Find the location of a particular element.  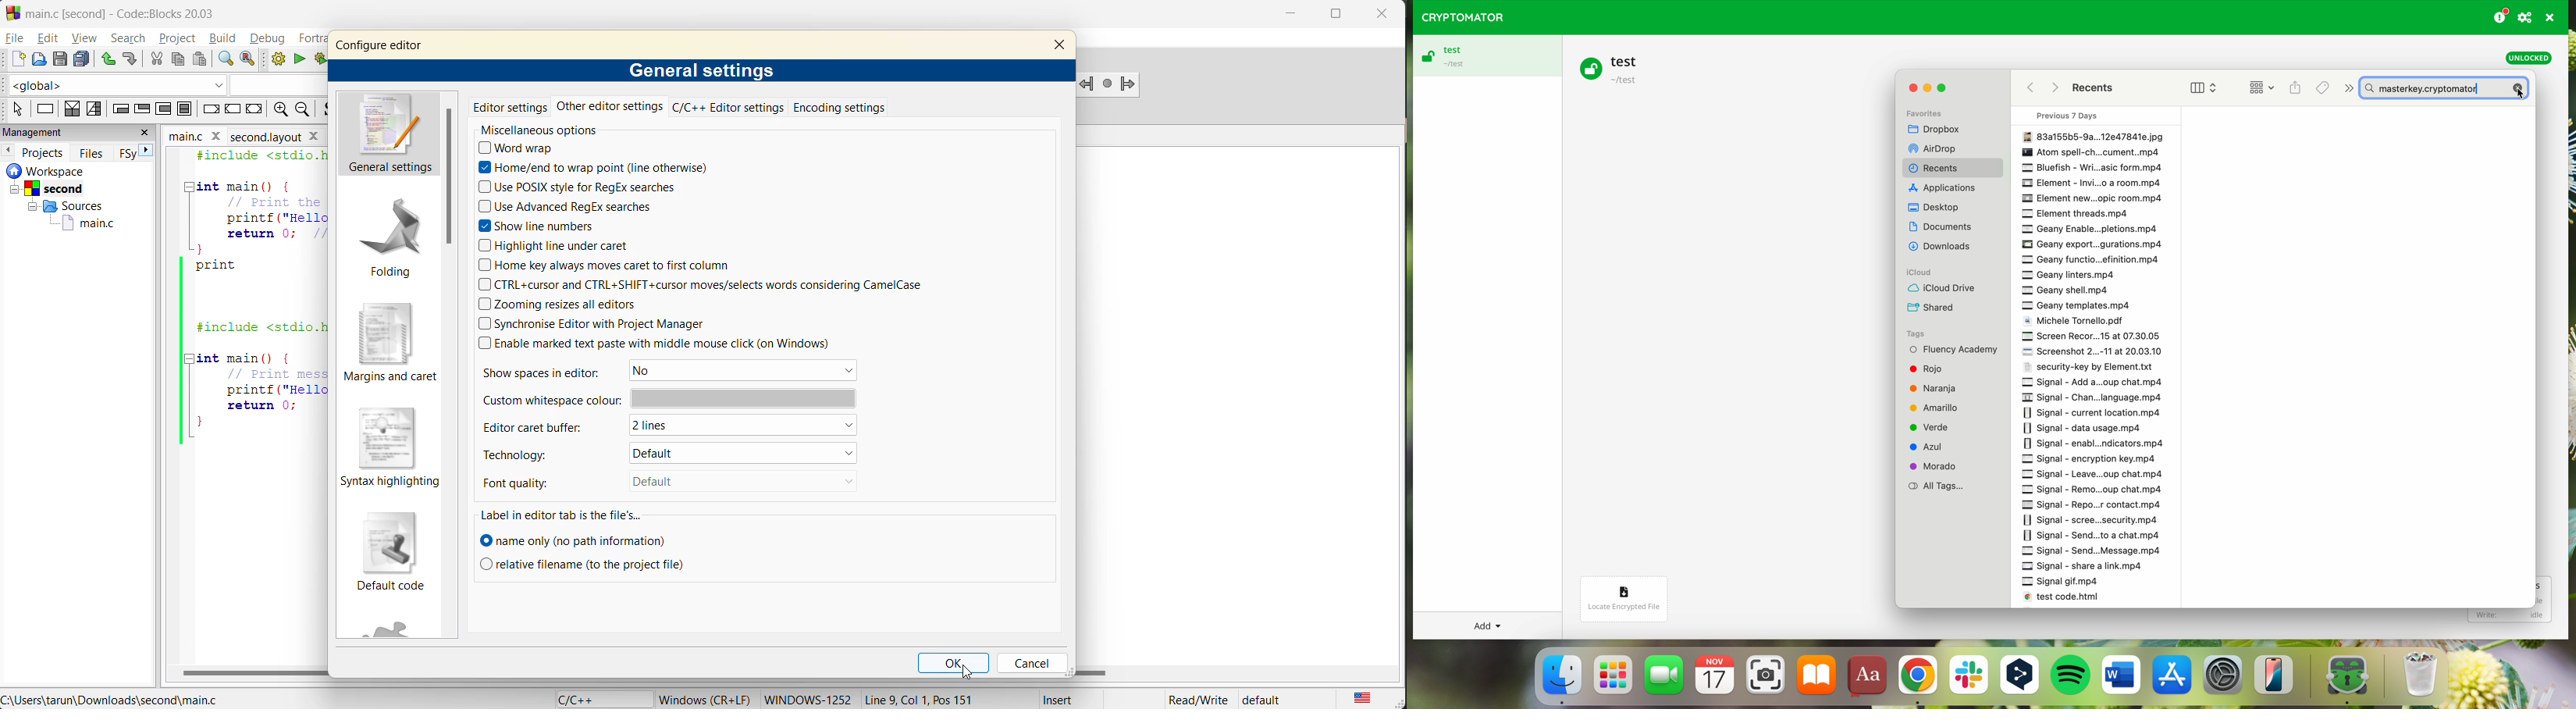

run is located at coordinates (299, 59).